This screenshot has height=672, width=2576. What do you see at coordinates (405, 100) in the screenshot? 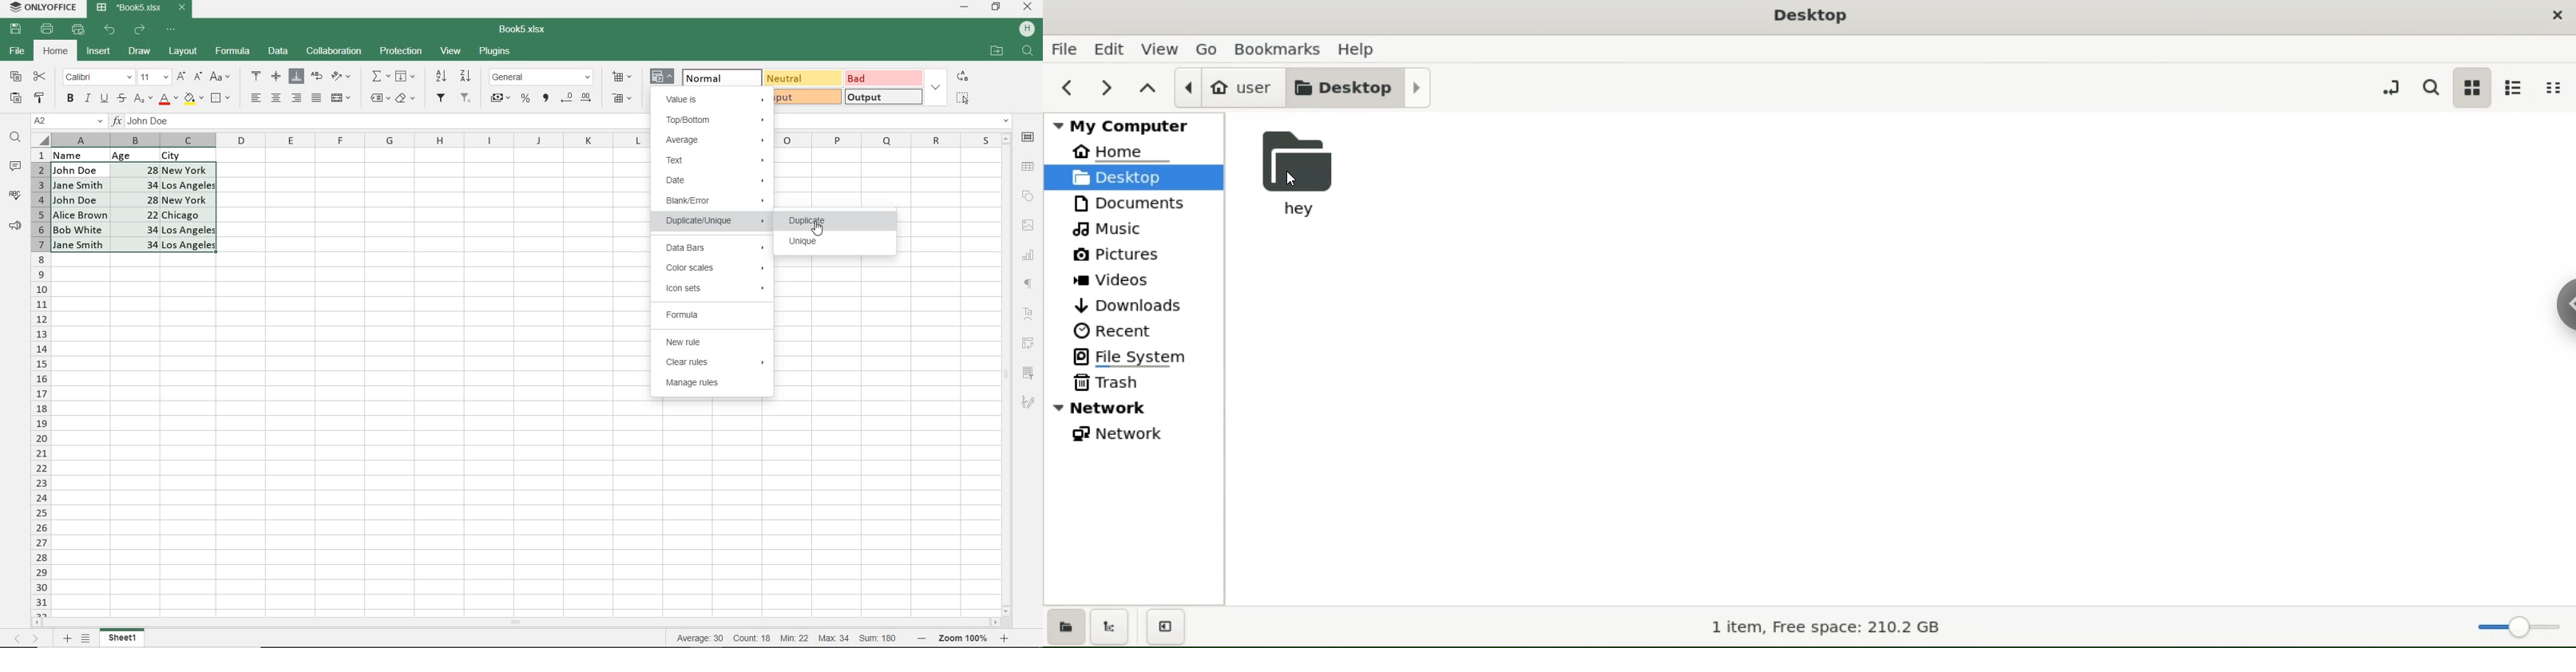
I see `CLEAR` at bounding box center [405, 100].